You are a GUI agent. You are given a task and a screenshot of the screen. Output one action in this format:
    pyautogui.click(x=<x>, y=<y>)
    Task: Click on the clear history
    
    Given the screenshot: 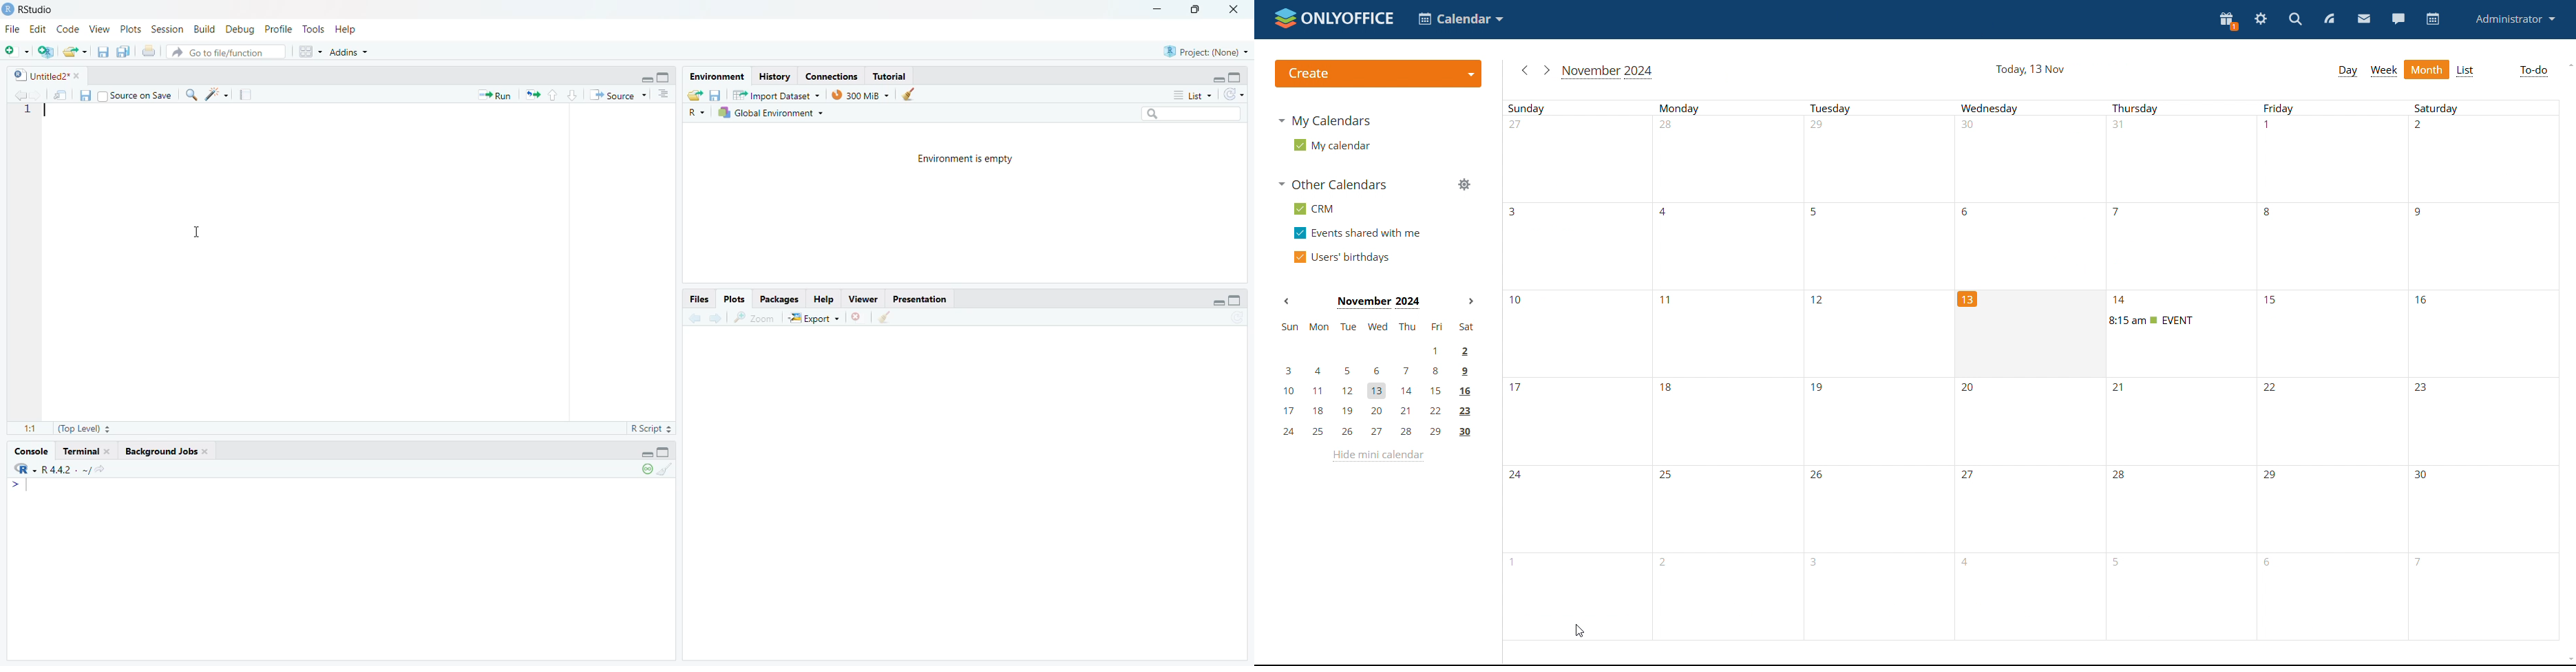 What is the action you would take?
    pyautogui.click(x=915, y=94)
    